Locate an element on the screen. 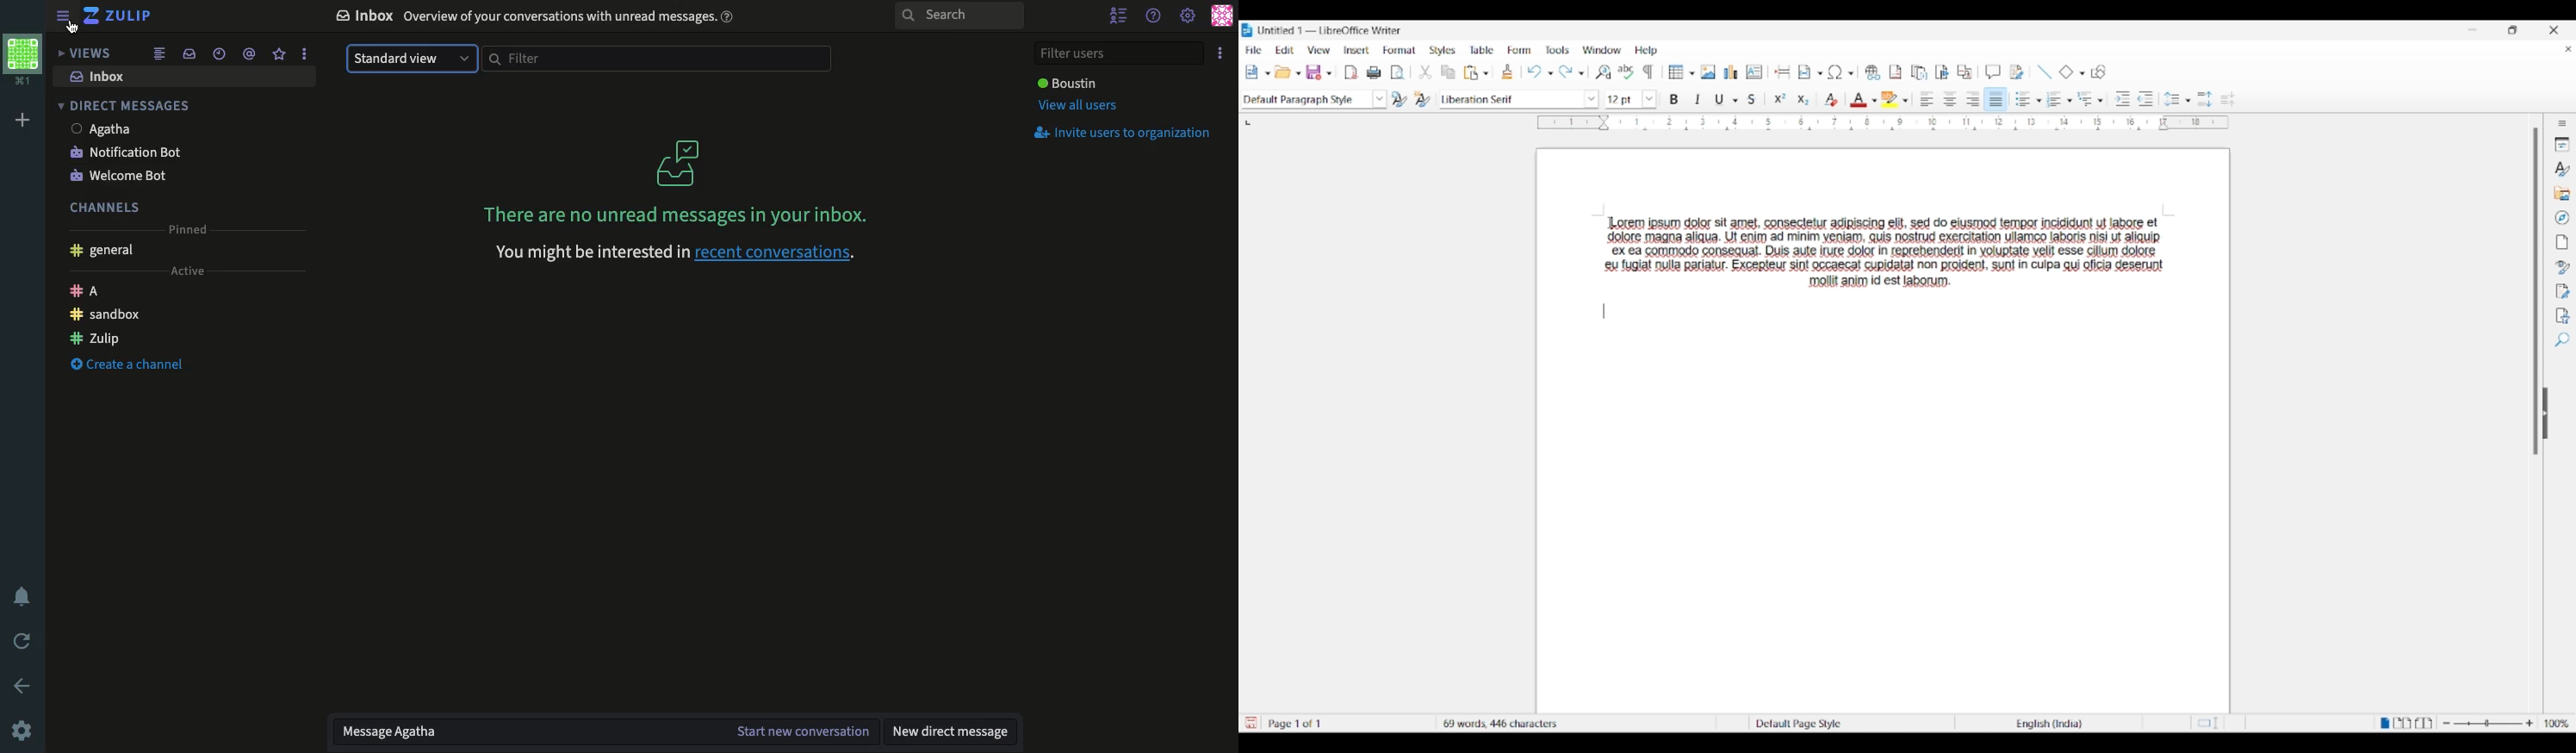 The height and width of the screenshot is (756, 2576). Spell check is located at coordinates (1627, 72).